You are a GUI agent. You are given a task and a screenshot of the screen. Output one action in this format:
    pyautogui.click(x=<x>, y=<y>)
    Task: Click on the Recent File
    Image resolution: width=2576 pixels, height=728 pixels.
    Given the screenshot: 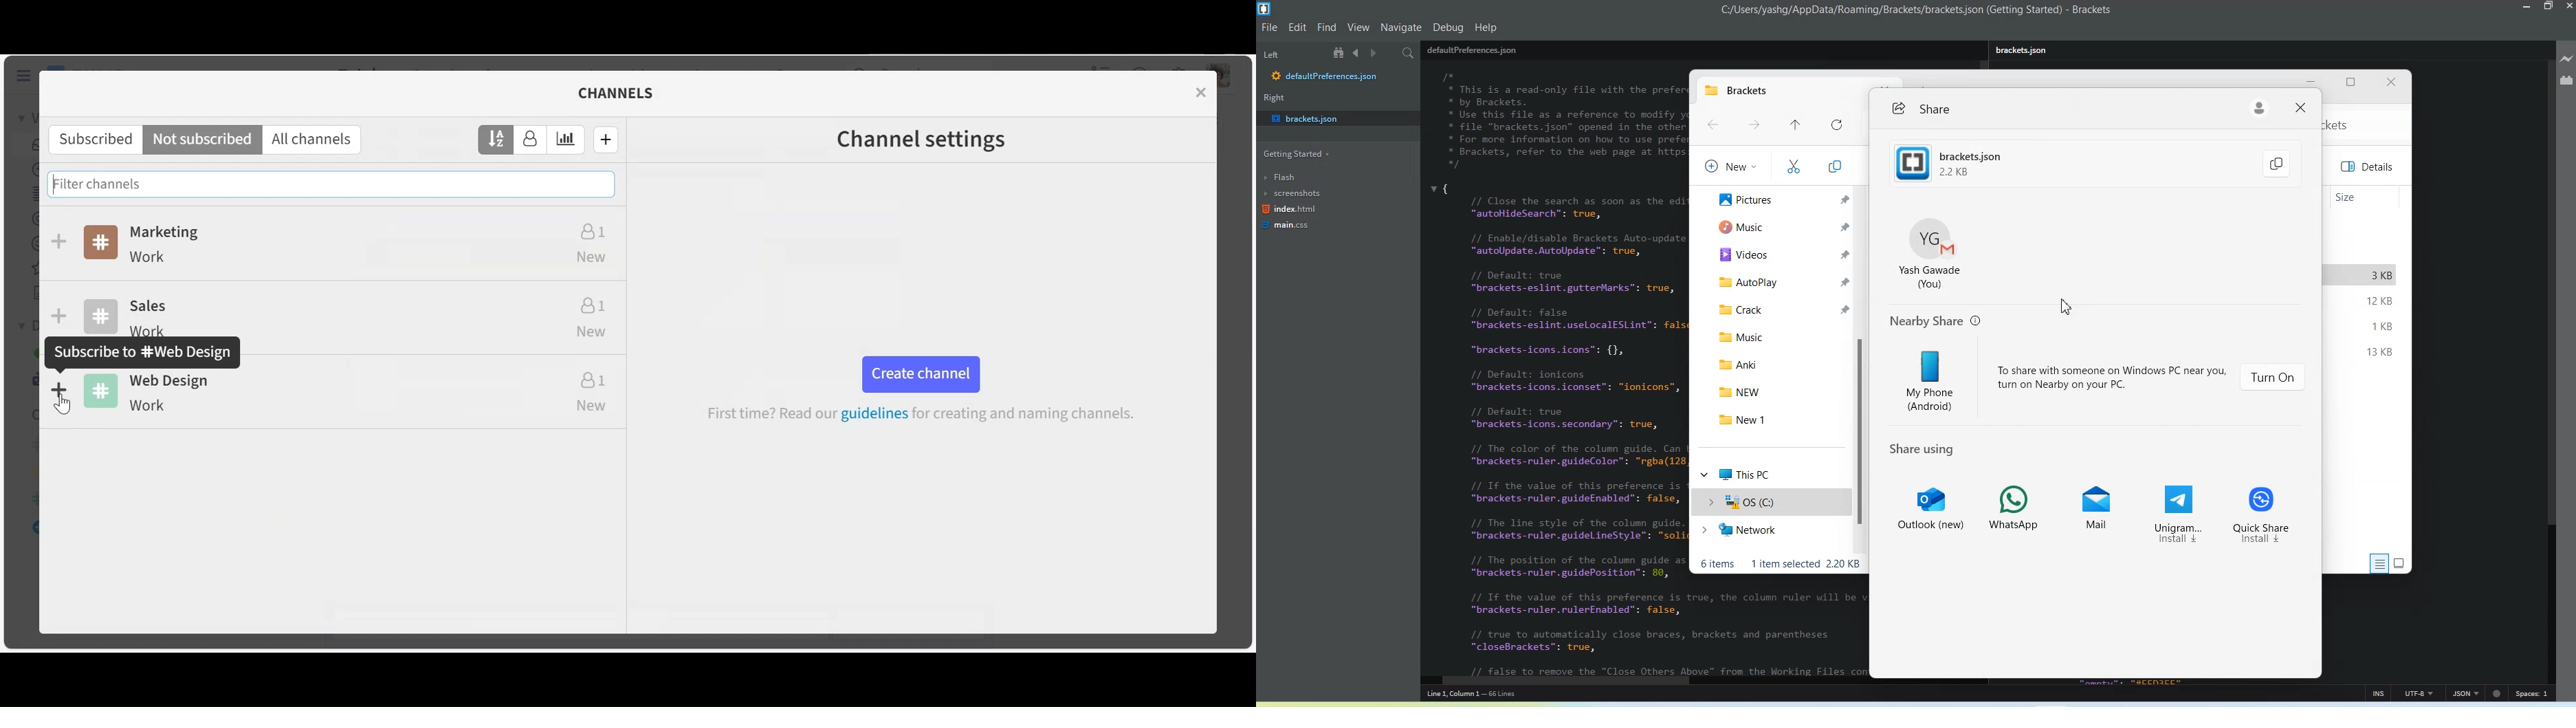 What is the action you would take?
    pyautogui.click(x=1794, y=126)
    